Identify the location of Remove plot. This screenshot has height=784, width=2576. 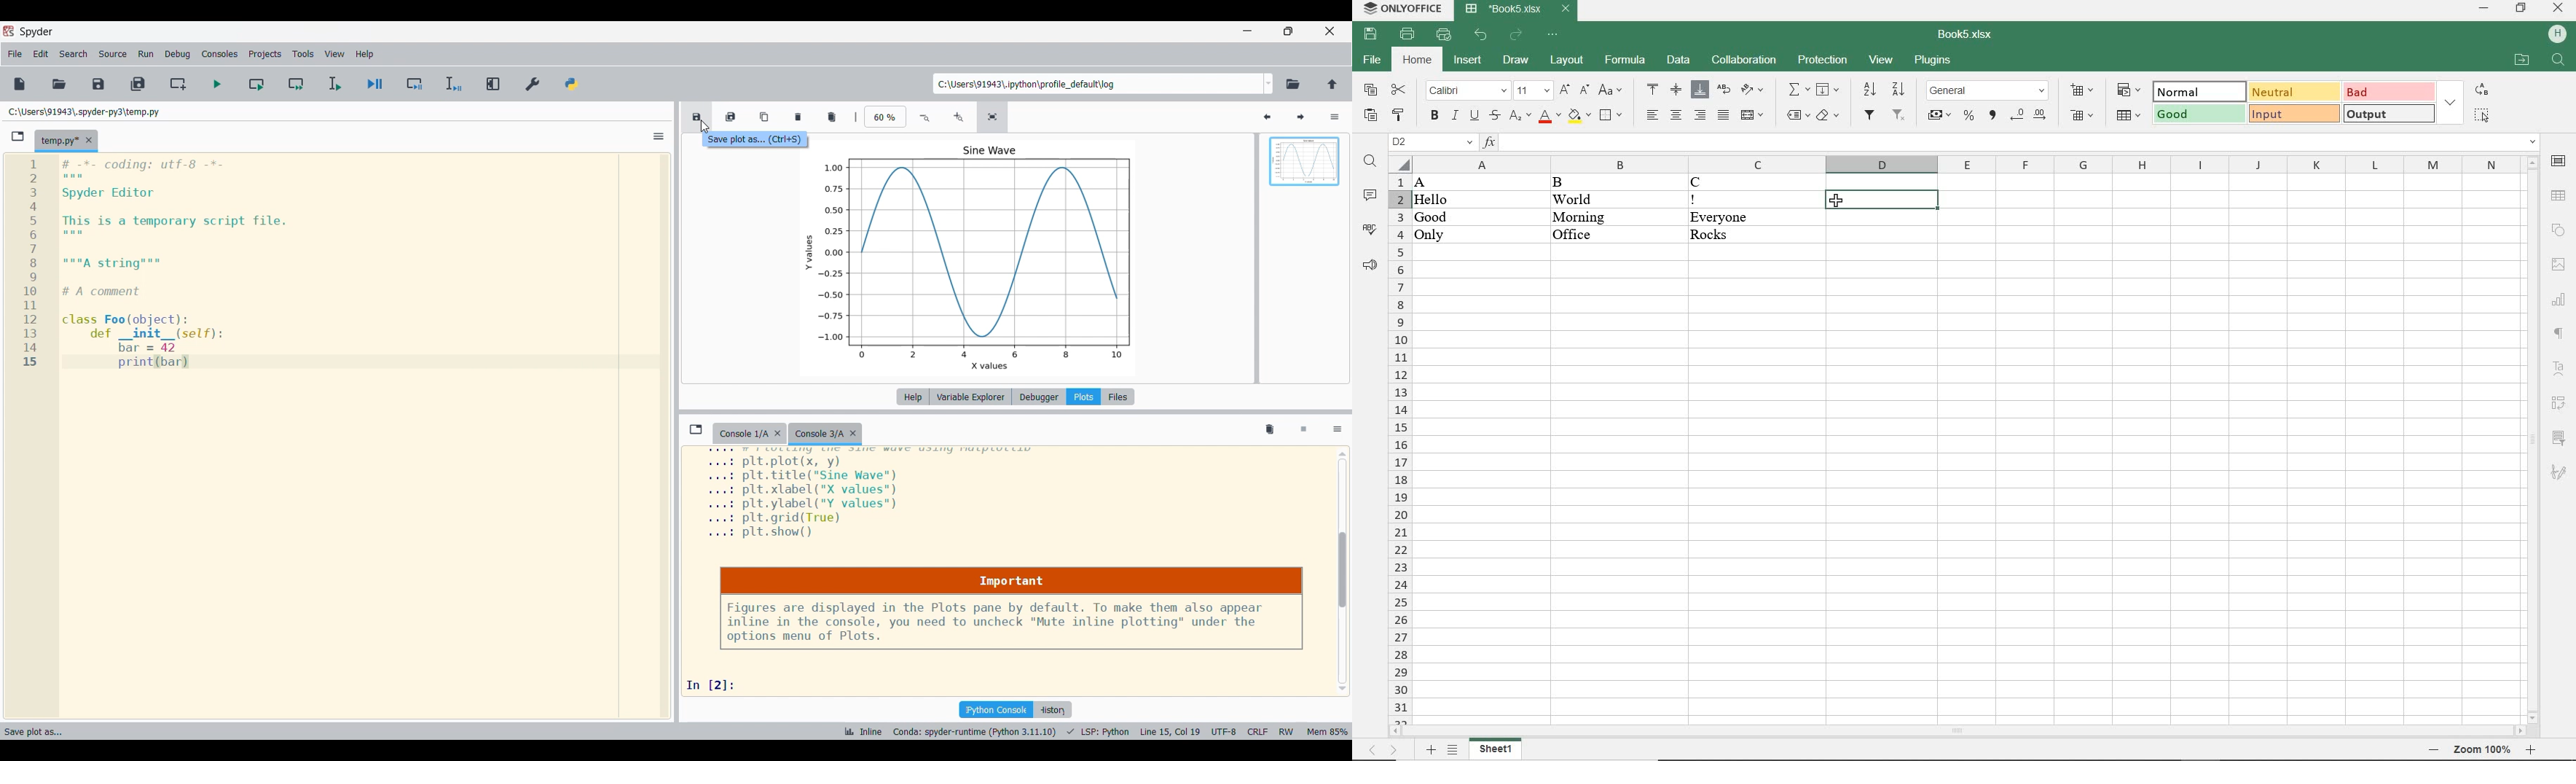
(799, 117).